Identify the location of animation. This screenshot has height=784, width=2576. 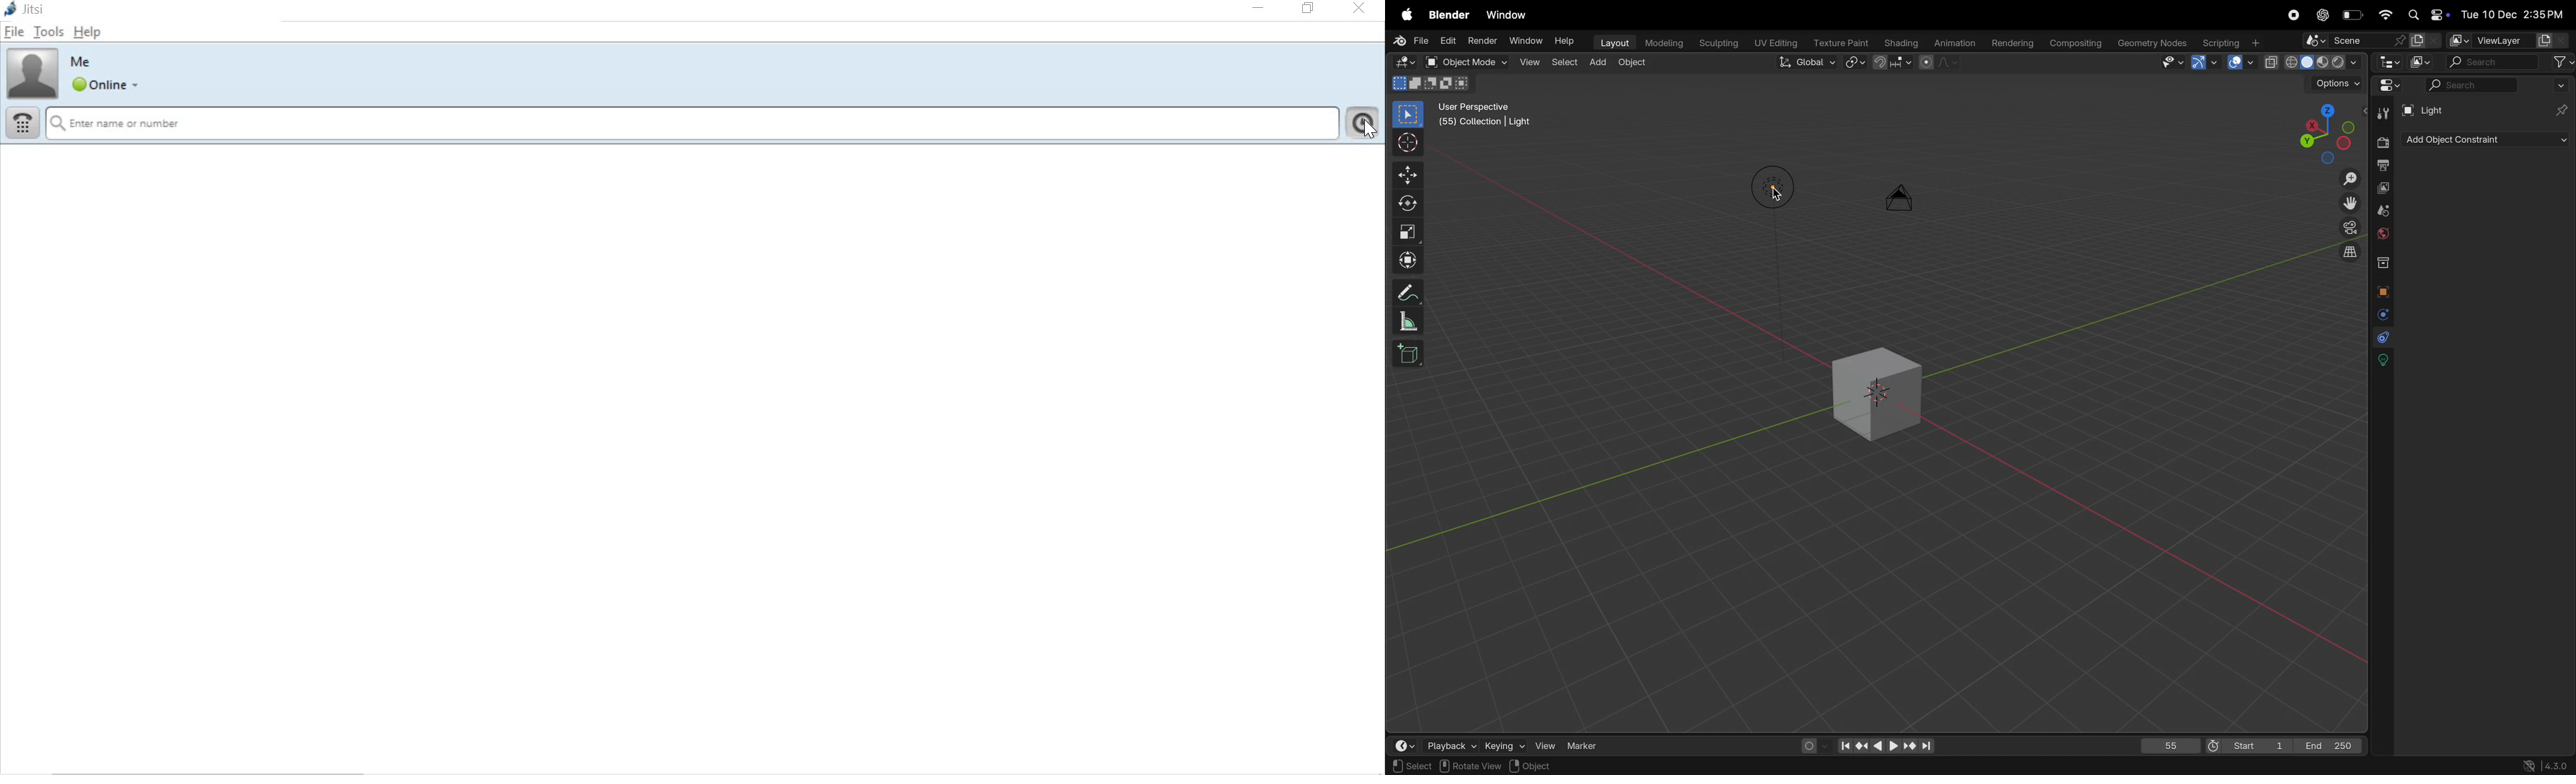
(1955, 43).